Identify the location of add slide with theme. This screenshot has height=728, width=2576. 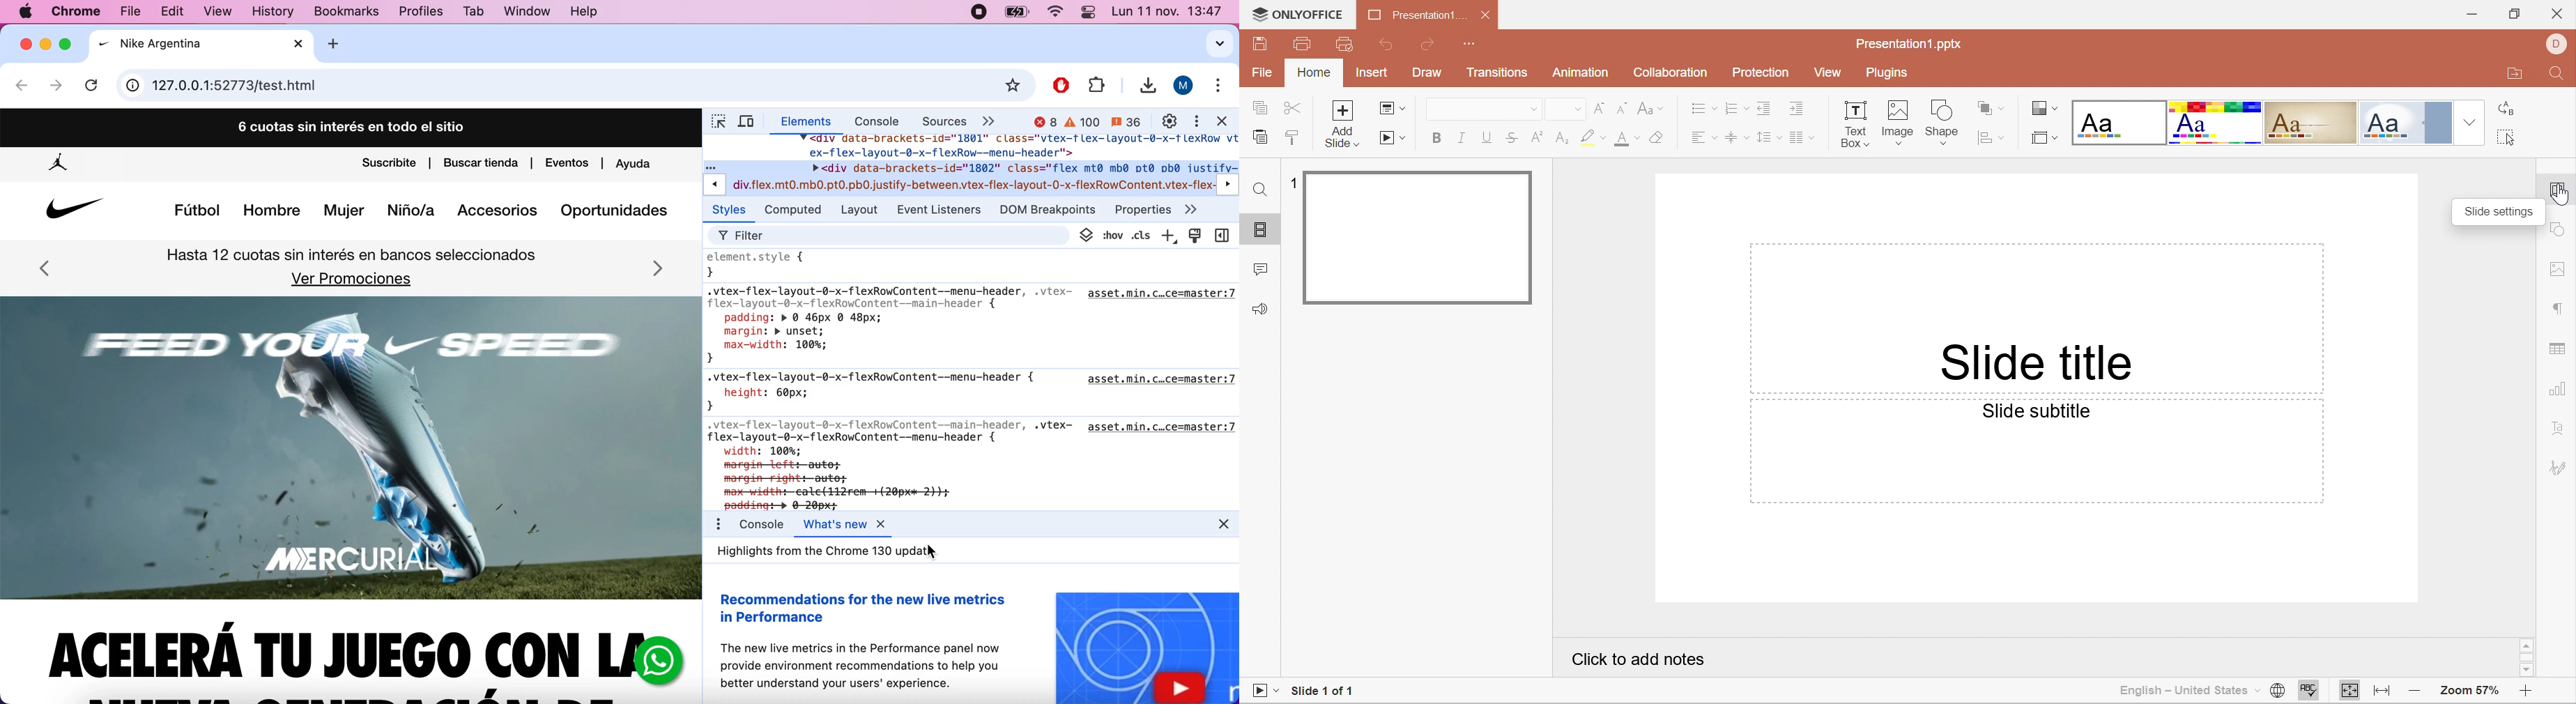
(1342, 137).